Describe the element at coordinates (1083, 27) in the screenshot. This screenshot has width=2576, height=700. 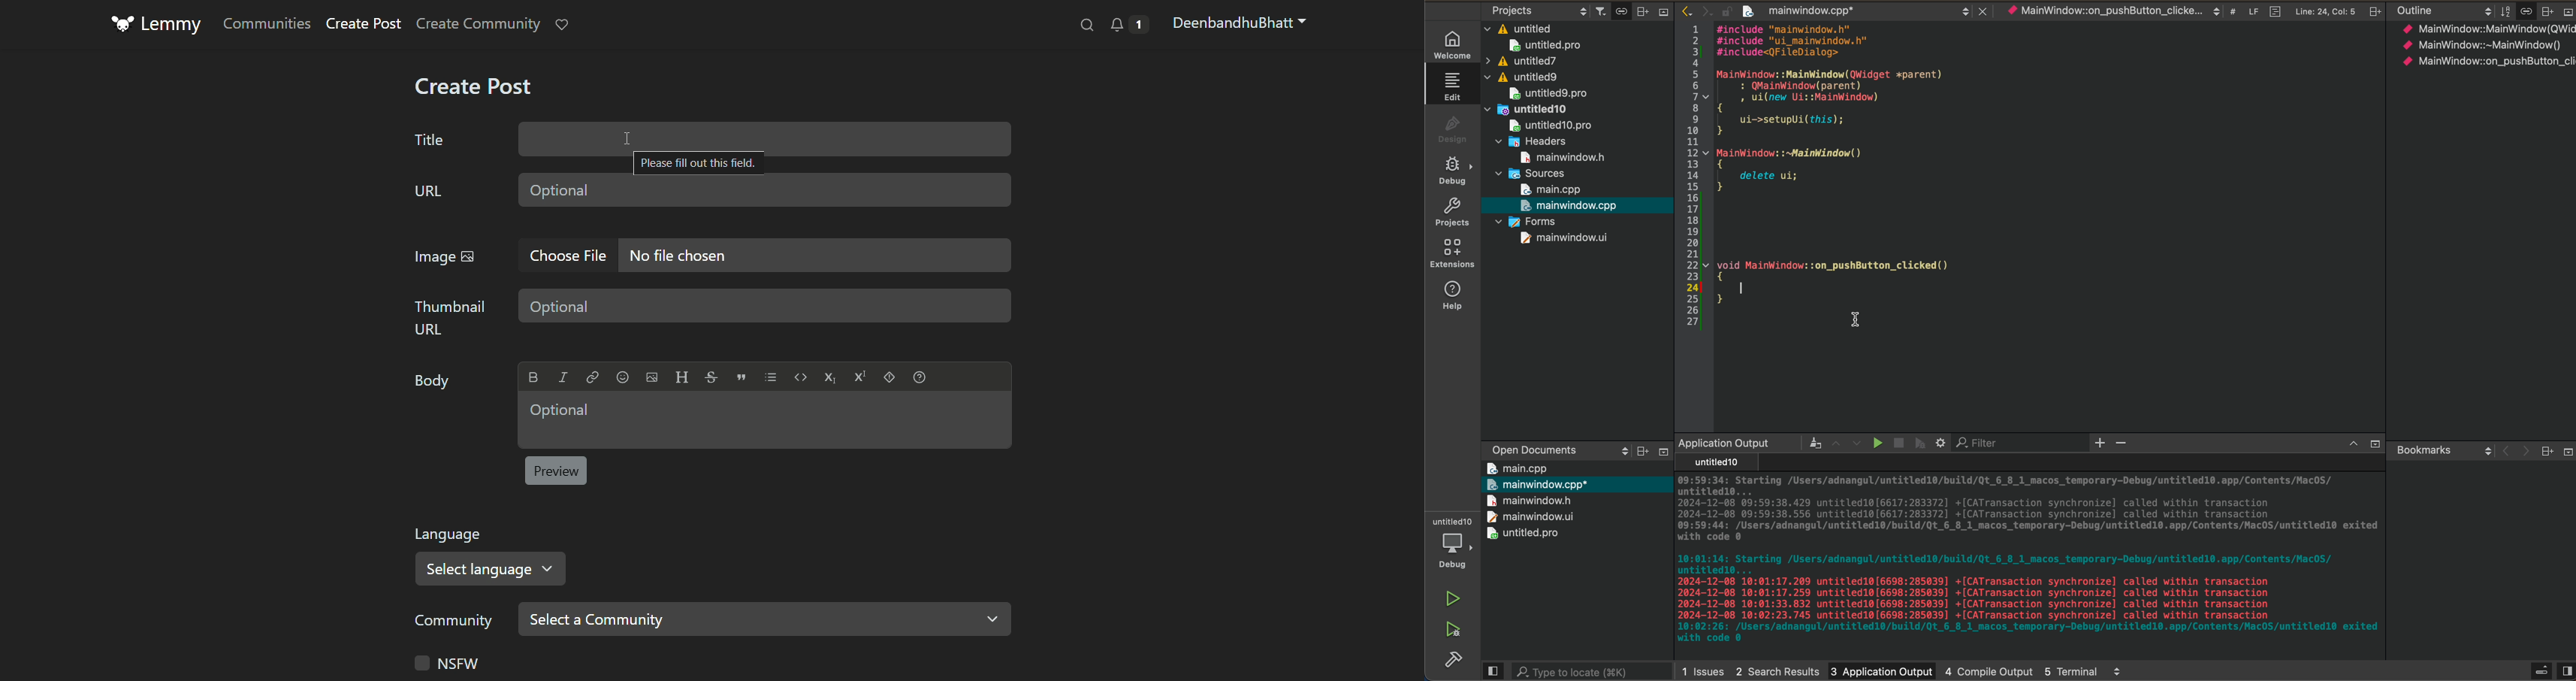
I see `find` at that location.